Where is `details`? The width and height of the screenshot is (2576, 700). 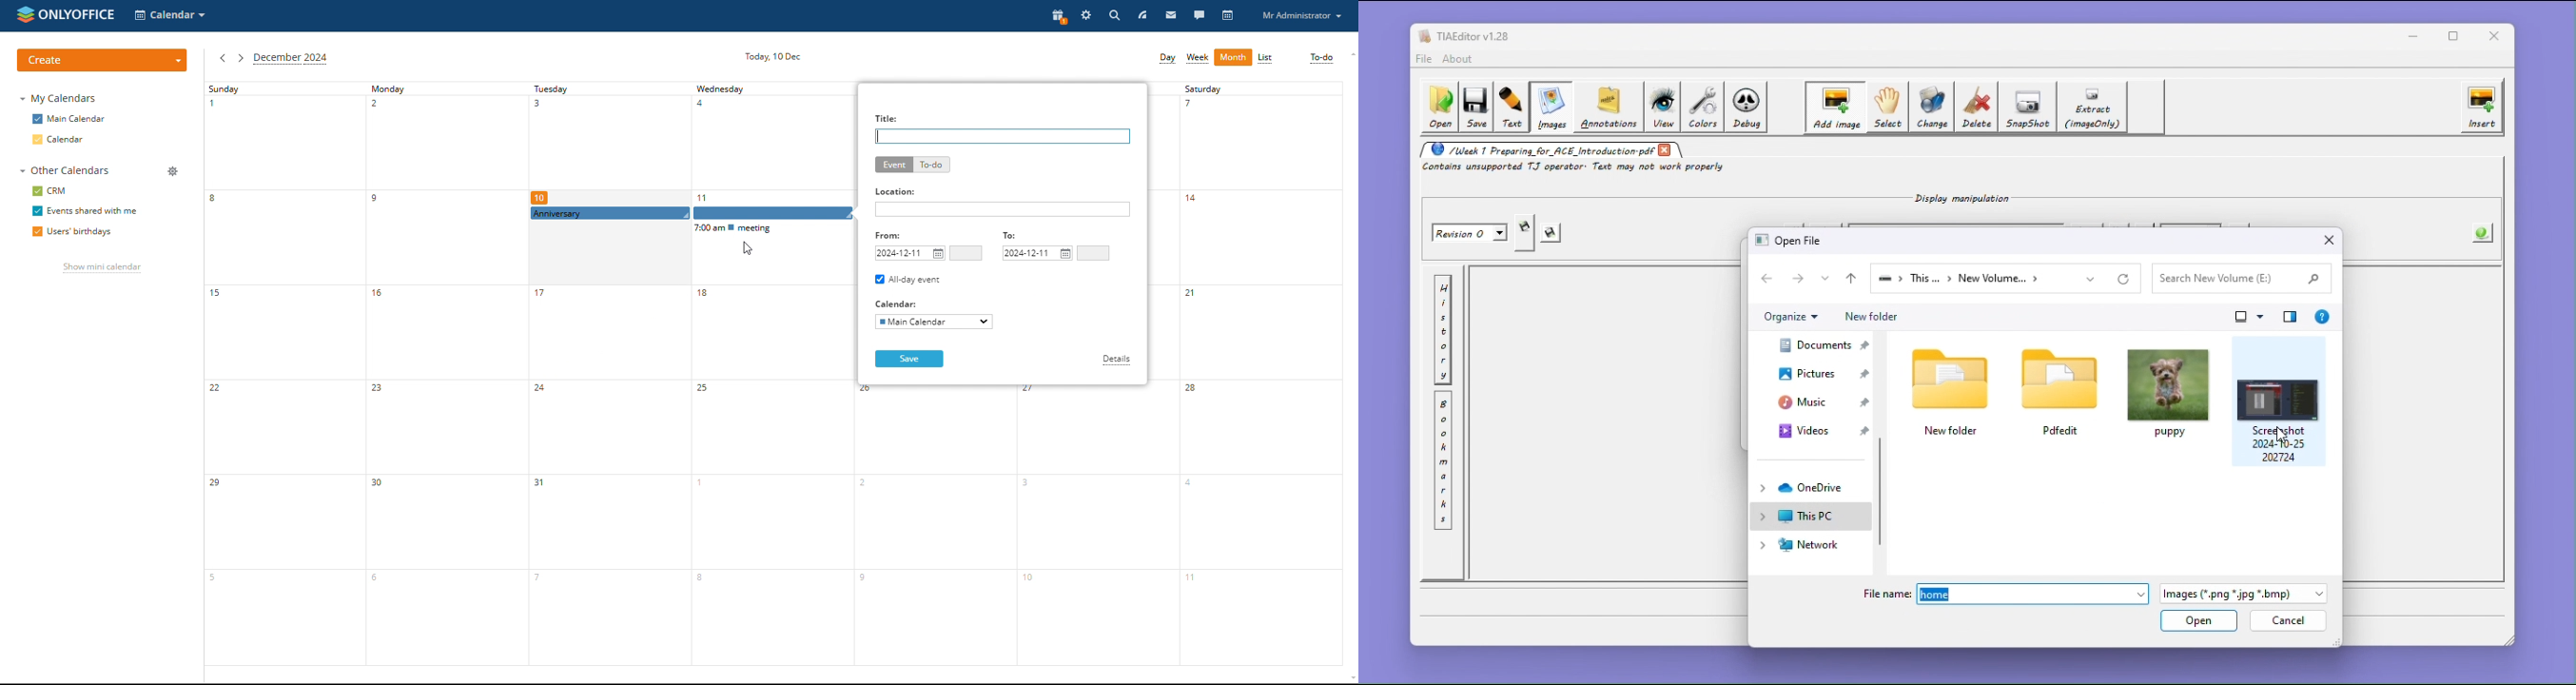 details is located at coordinates (1117, 360).